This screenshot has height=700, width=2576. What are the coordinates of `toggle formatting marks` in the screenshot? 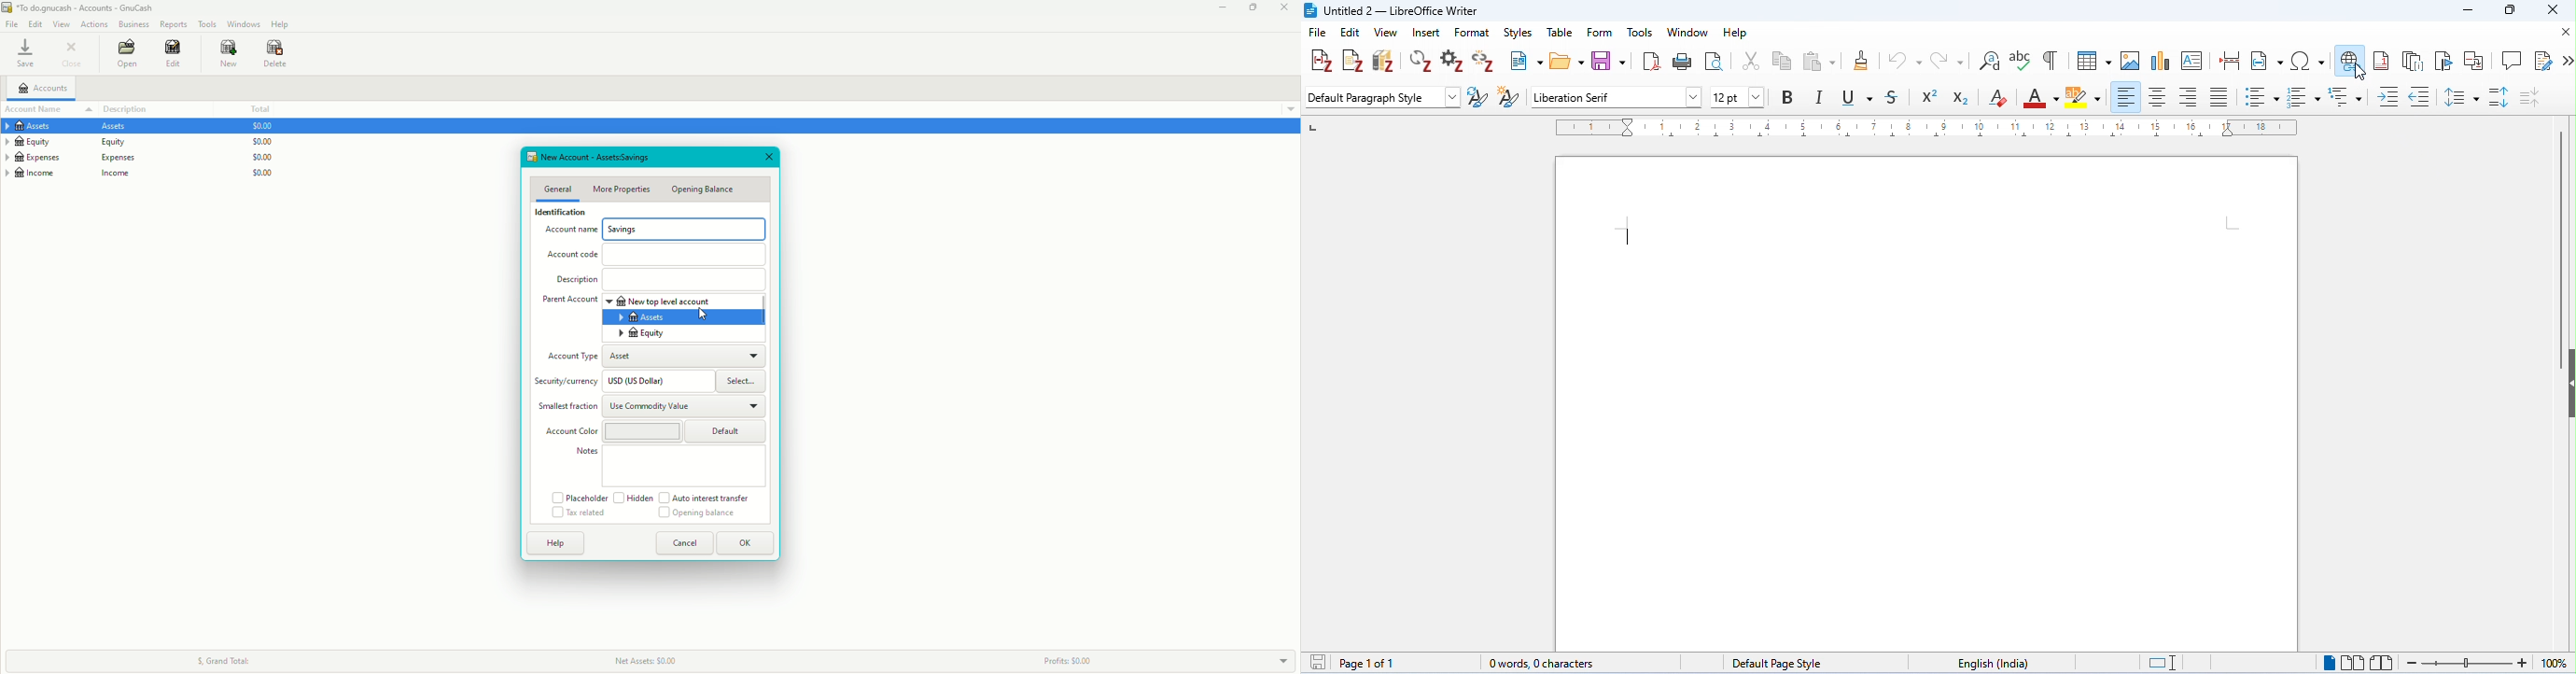 It's located at (2051, 60).